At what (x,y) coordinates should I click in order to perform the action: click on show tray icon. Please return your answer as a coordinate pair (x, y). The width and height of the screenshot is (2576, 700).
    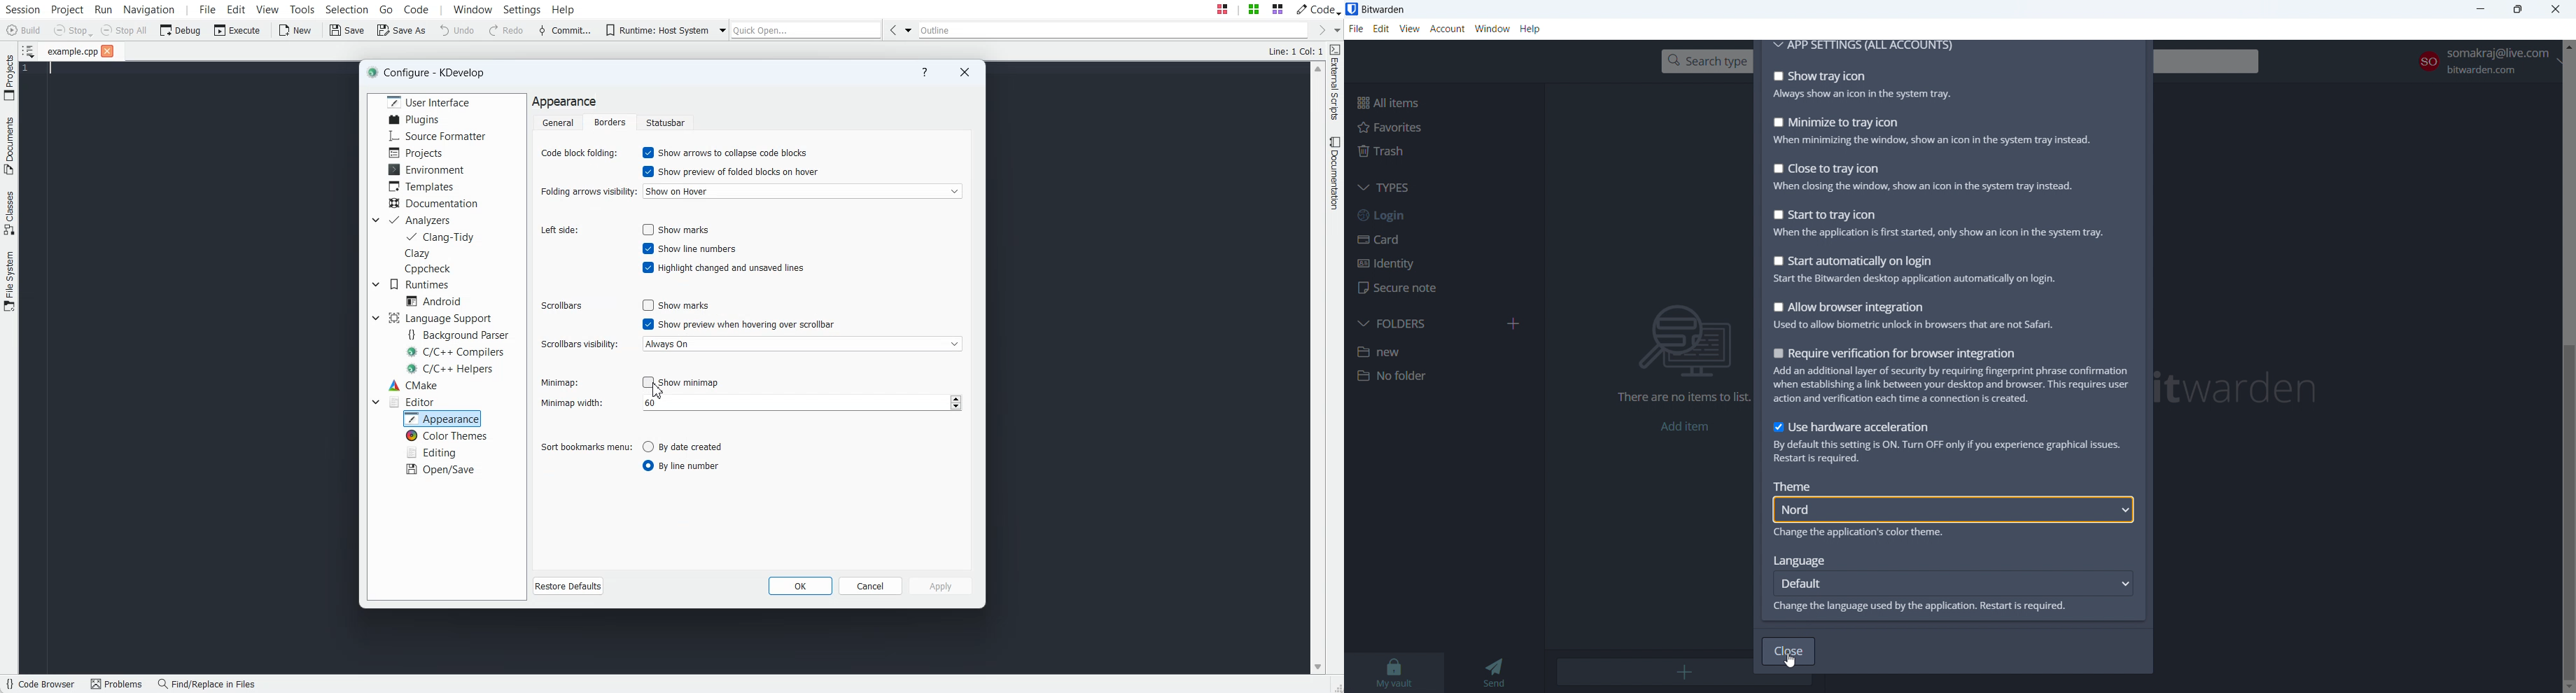
    Looking at the image, I should click on (1947, 84).